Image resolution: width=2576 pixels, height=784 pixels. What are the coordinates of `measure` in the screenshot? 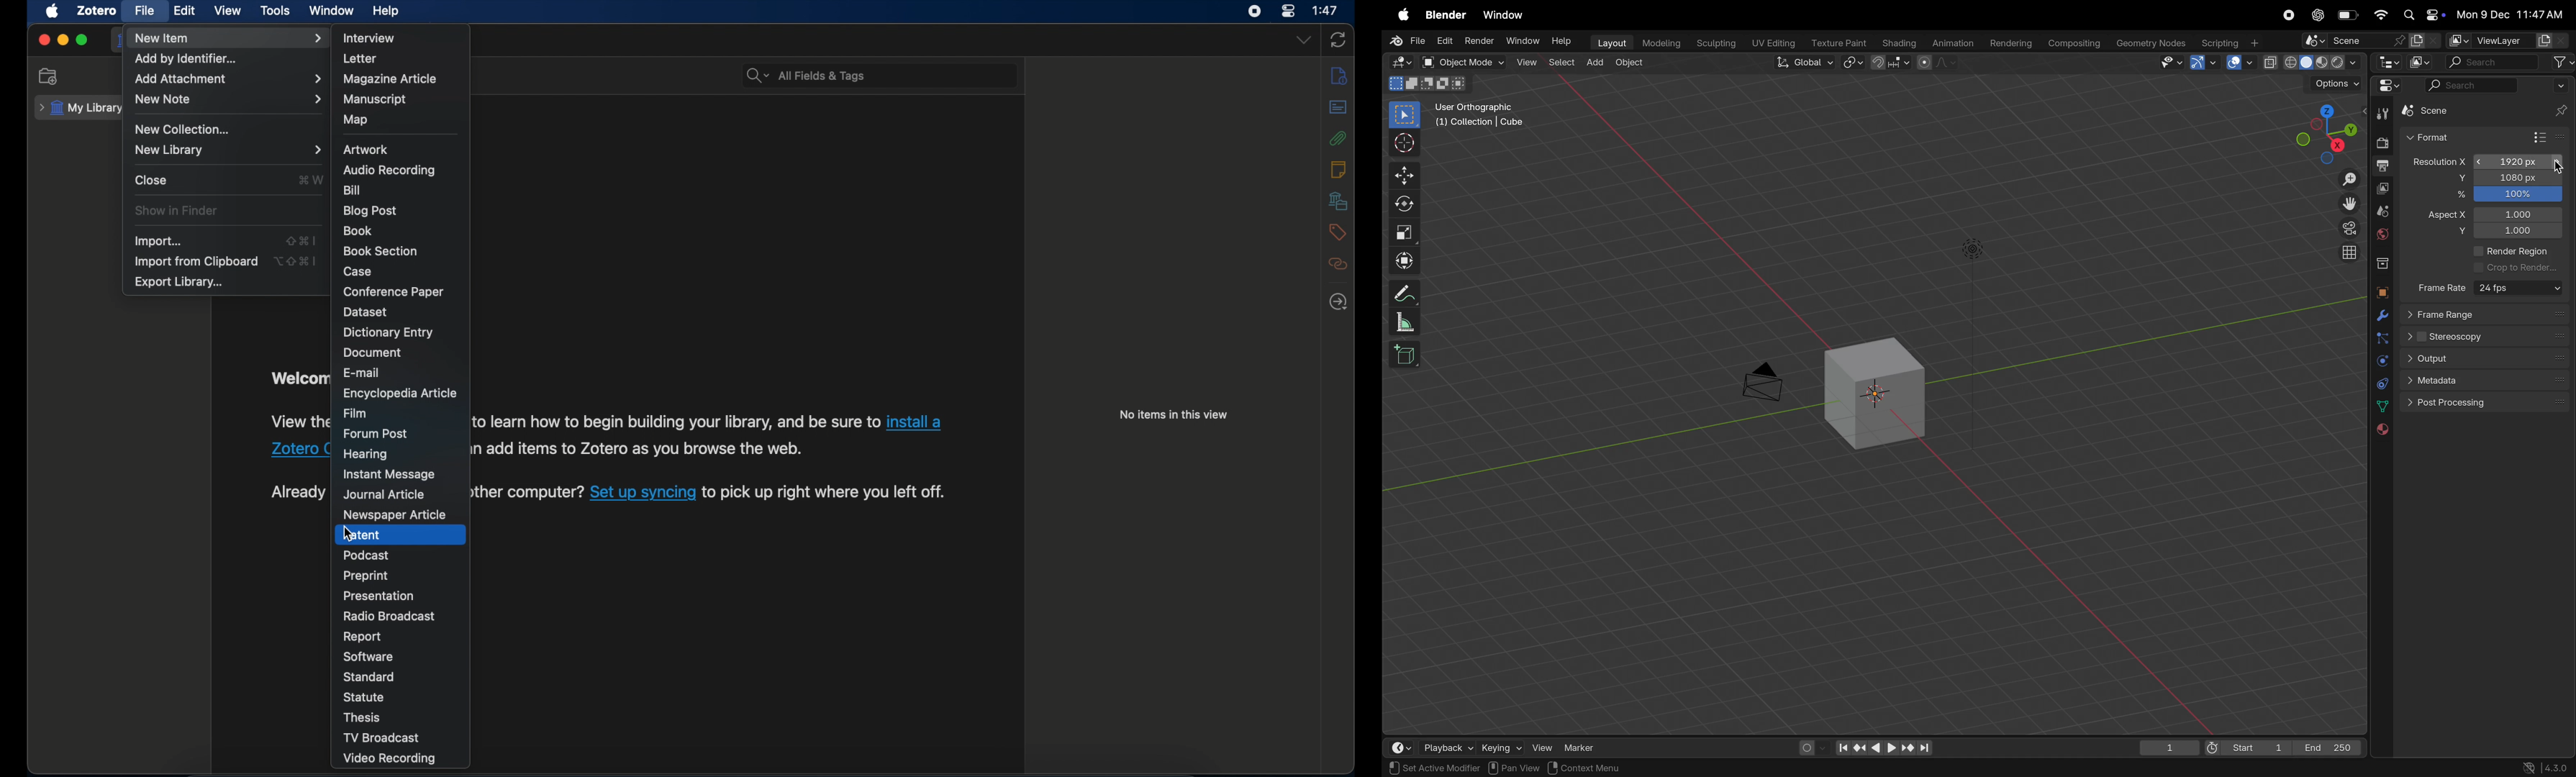 It's located at (1404, 321).